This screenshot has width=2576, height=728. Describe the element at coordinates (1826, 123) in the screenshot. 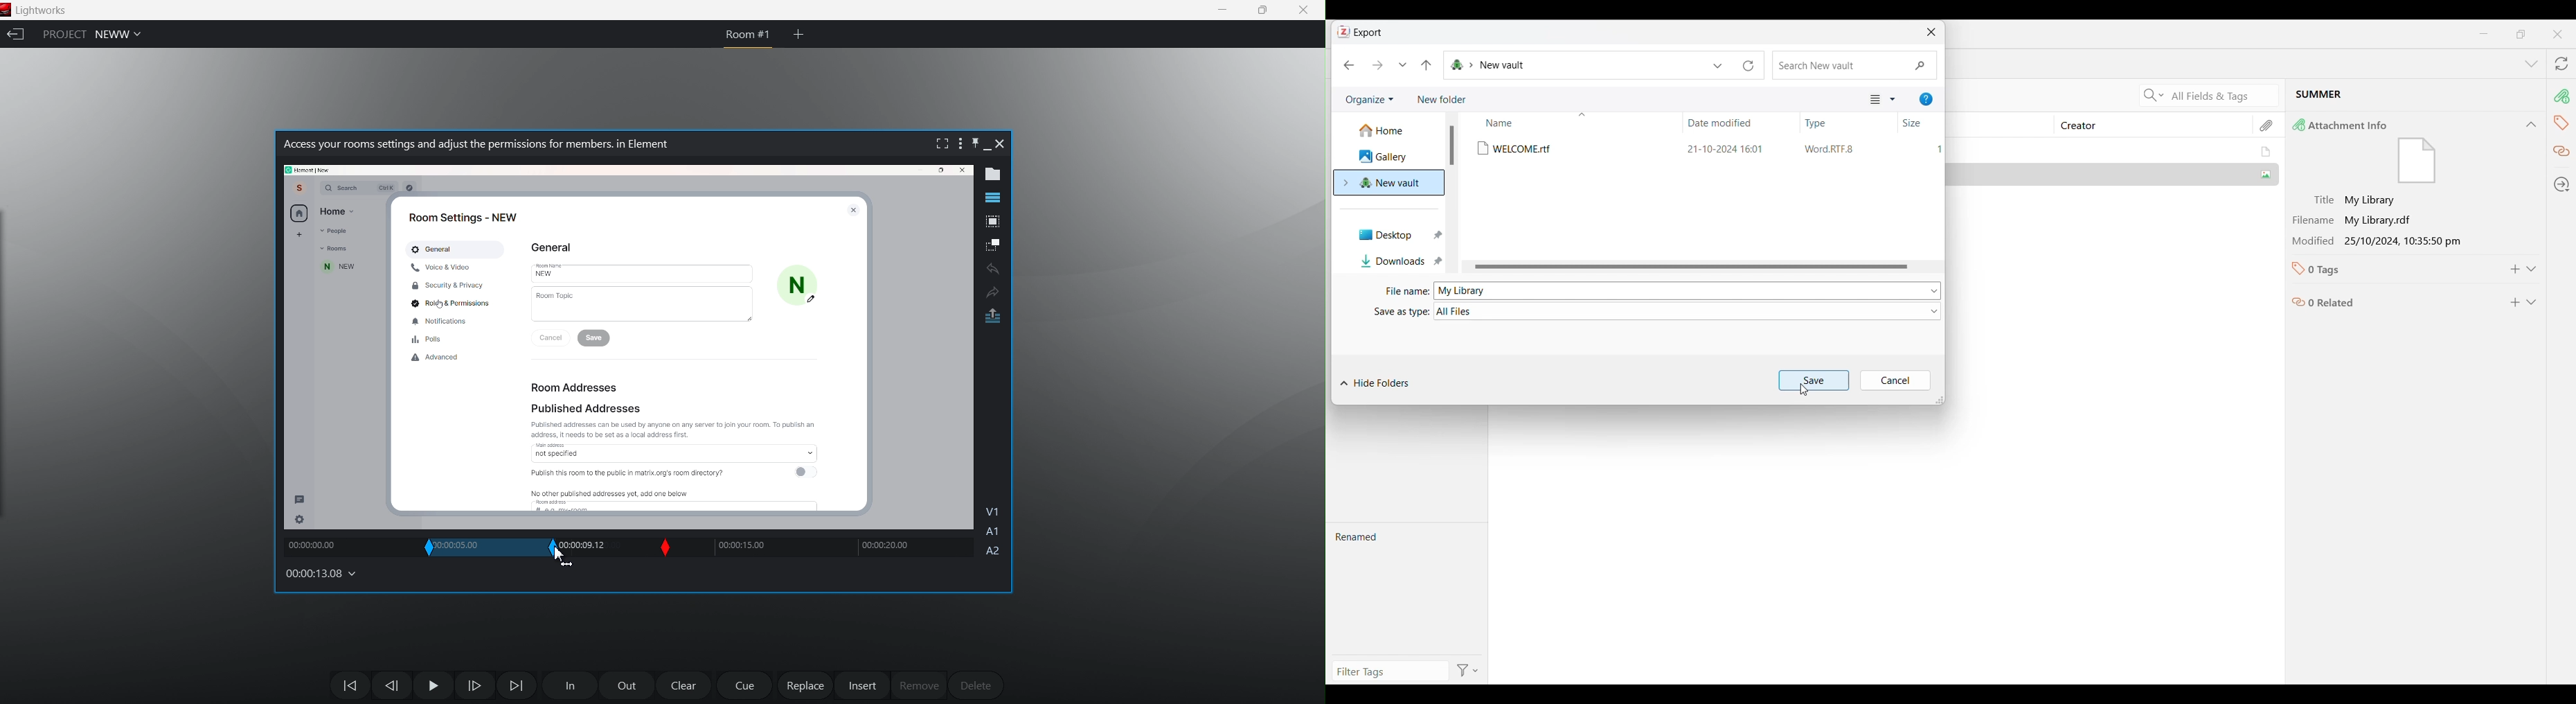

I see `Type ` at that location.